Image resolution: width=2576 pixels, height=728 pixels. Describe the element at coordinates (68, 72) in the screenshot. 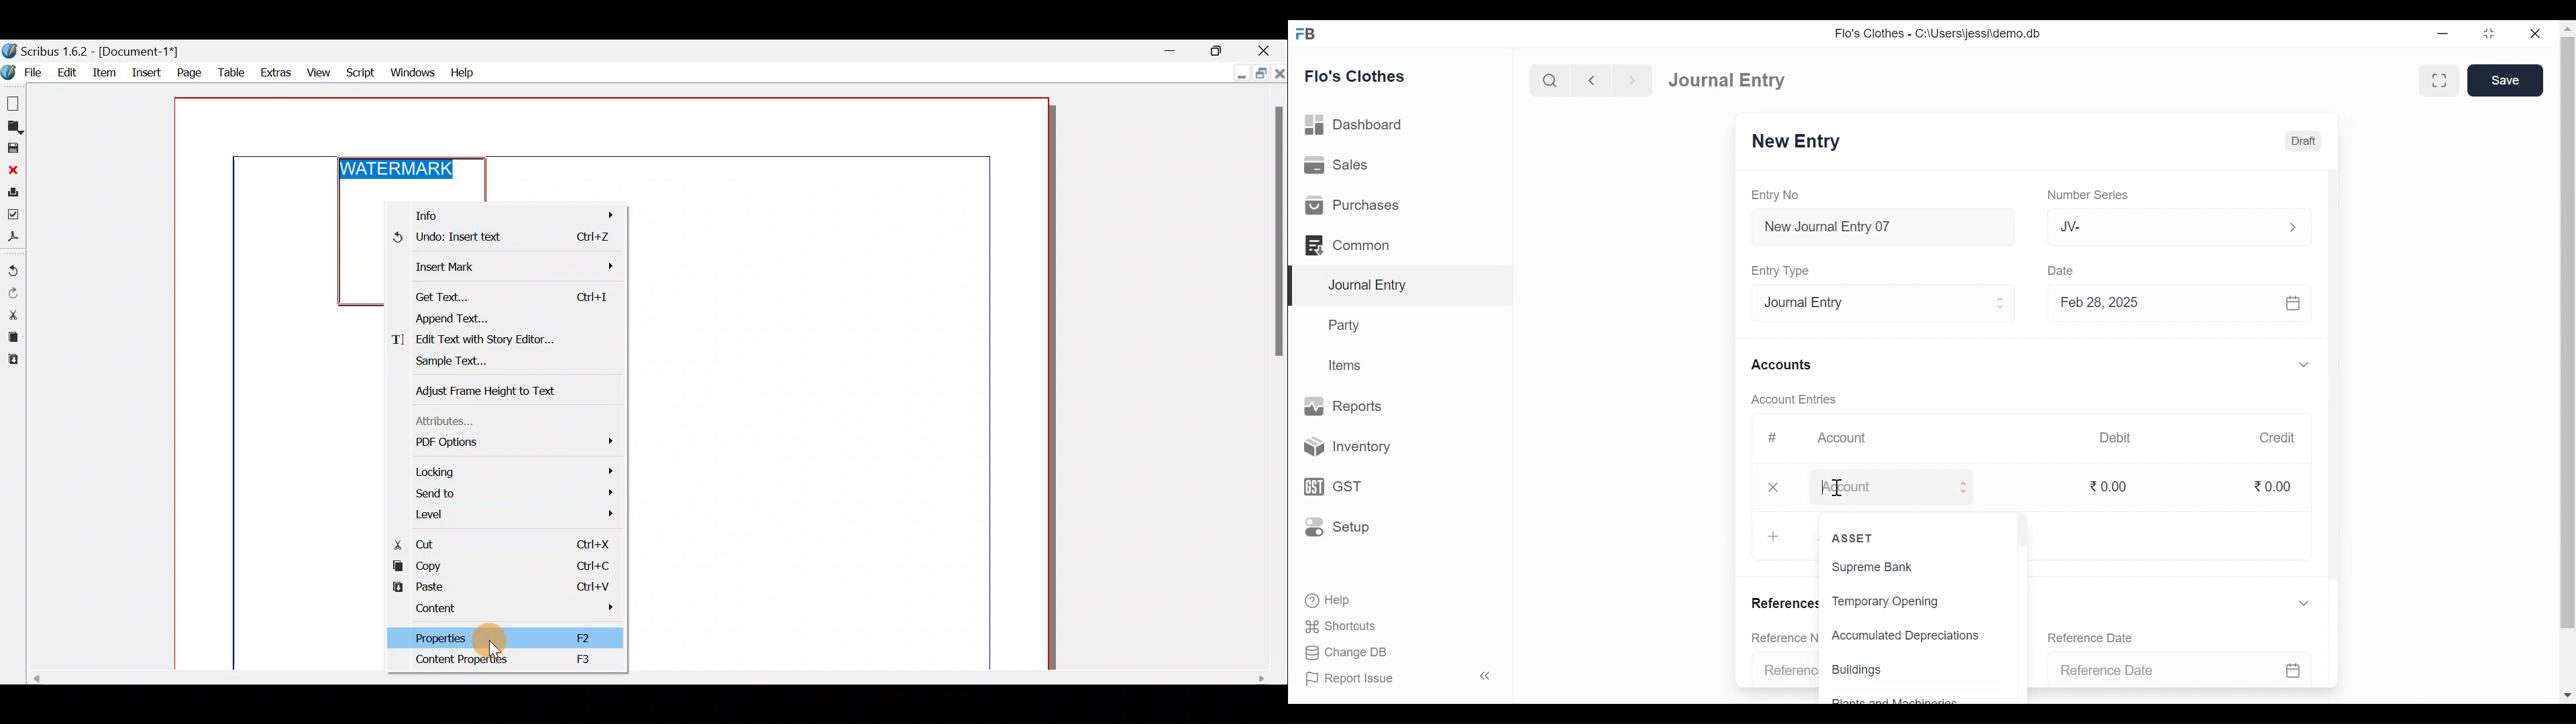

I see `Edit` at that location.